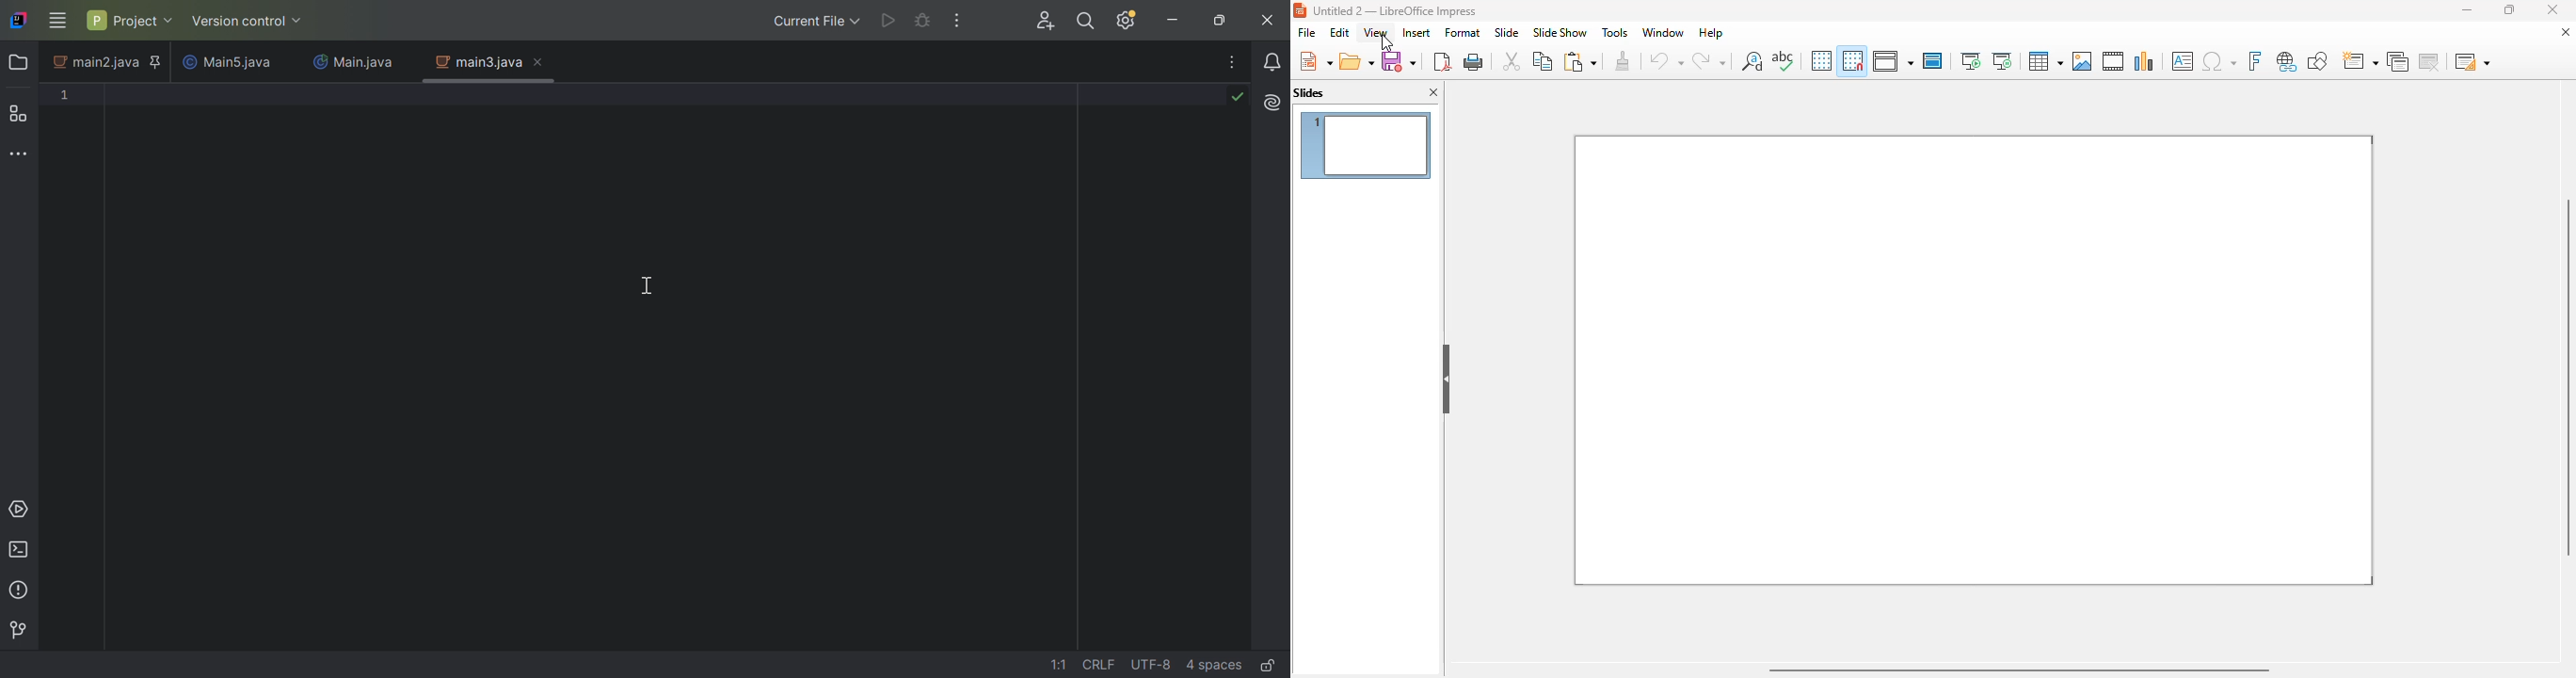 The height and width of the screenshot is (700, 2576). Describe the element at coordinates (1274, 62) in the screenshot. I see `Notifications` at that location.